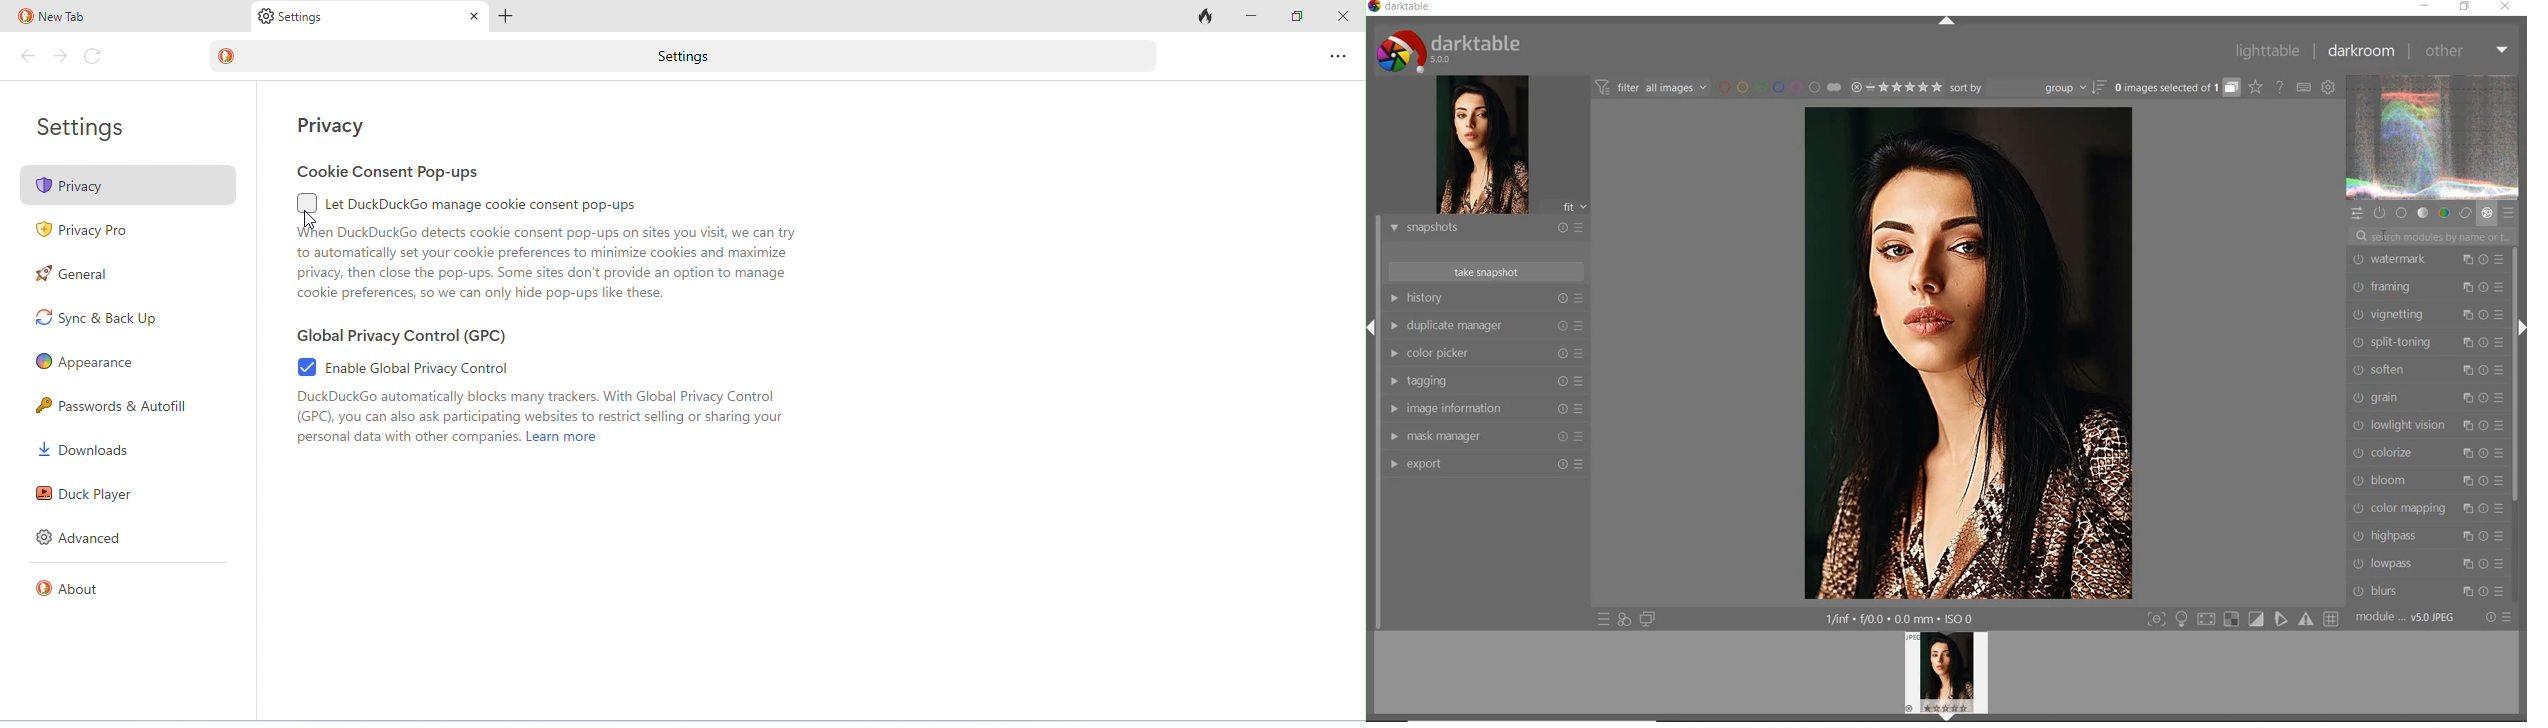  I want to click on BLURS, so click(2432, 591).